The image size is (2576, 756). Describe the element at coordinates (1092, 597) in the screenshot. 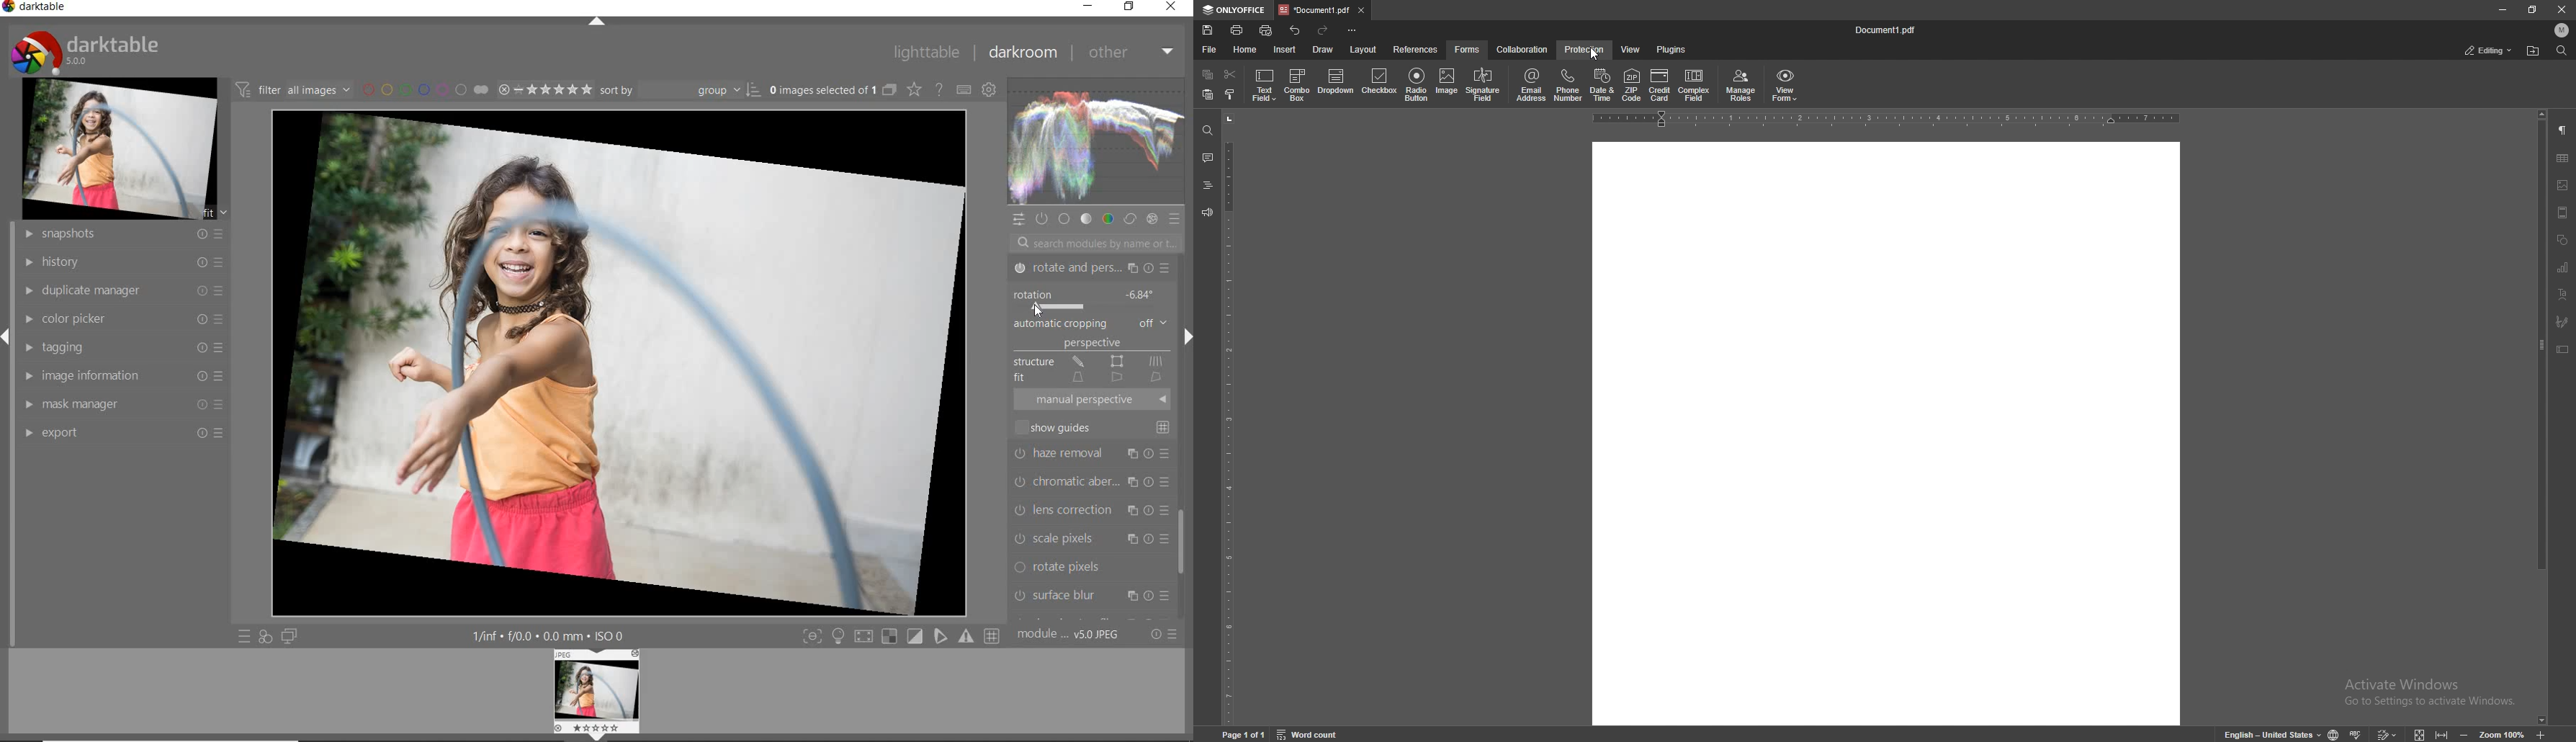

I see `surface blur` at that location.